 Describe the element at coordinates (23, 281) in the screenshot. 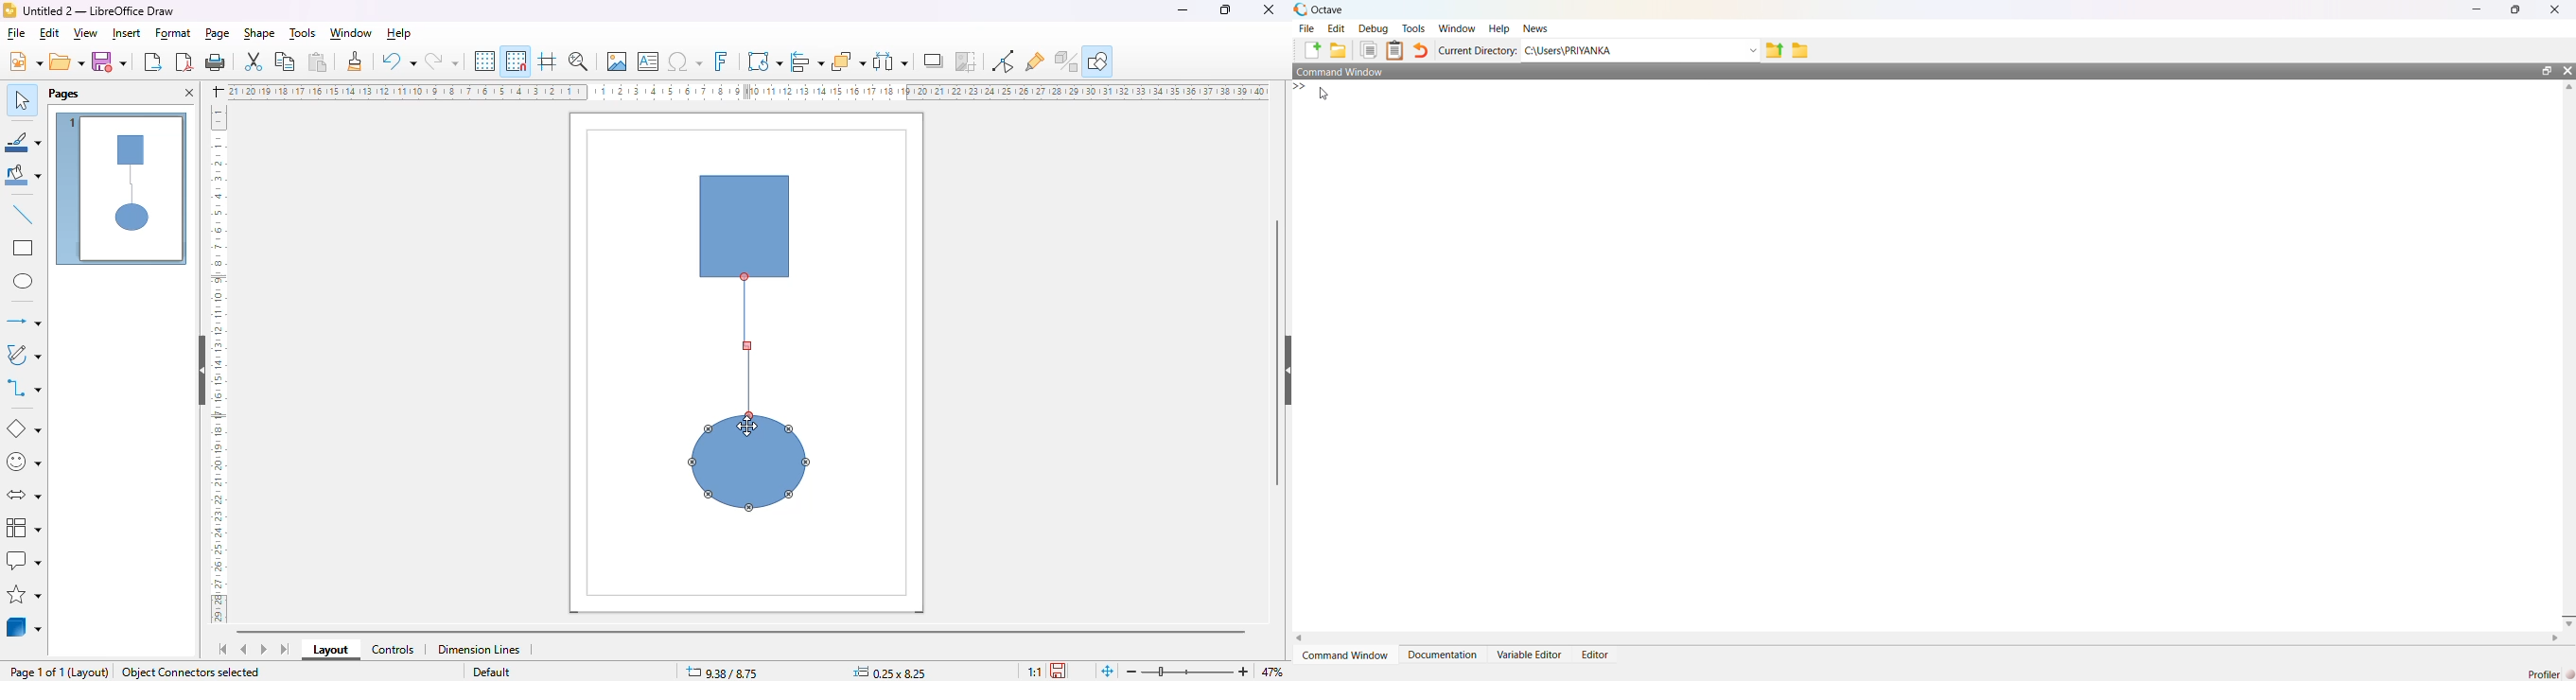

I see `ellipse` at that location.